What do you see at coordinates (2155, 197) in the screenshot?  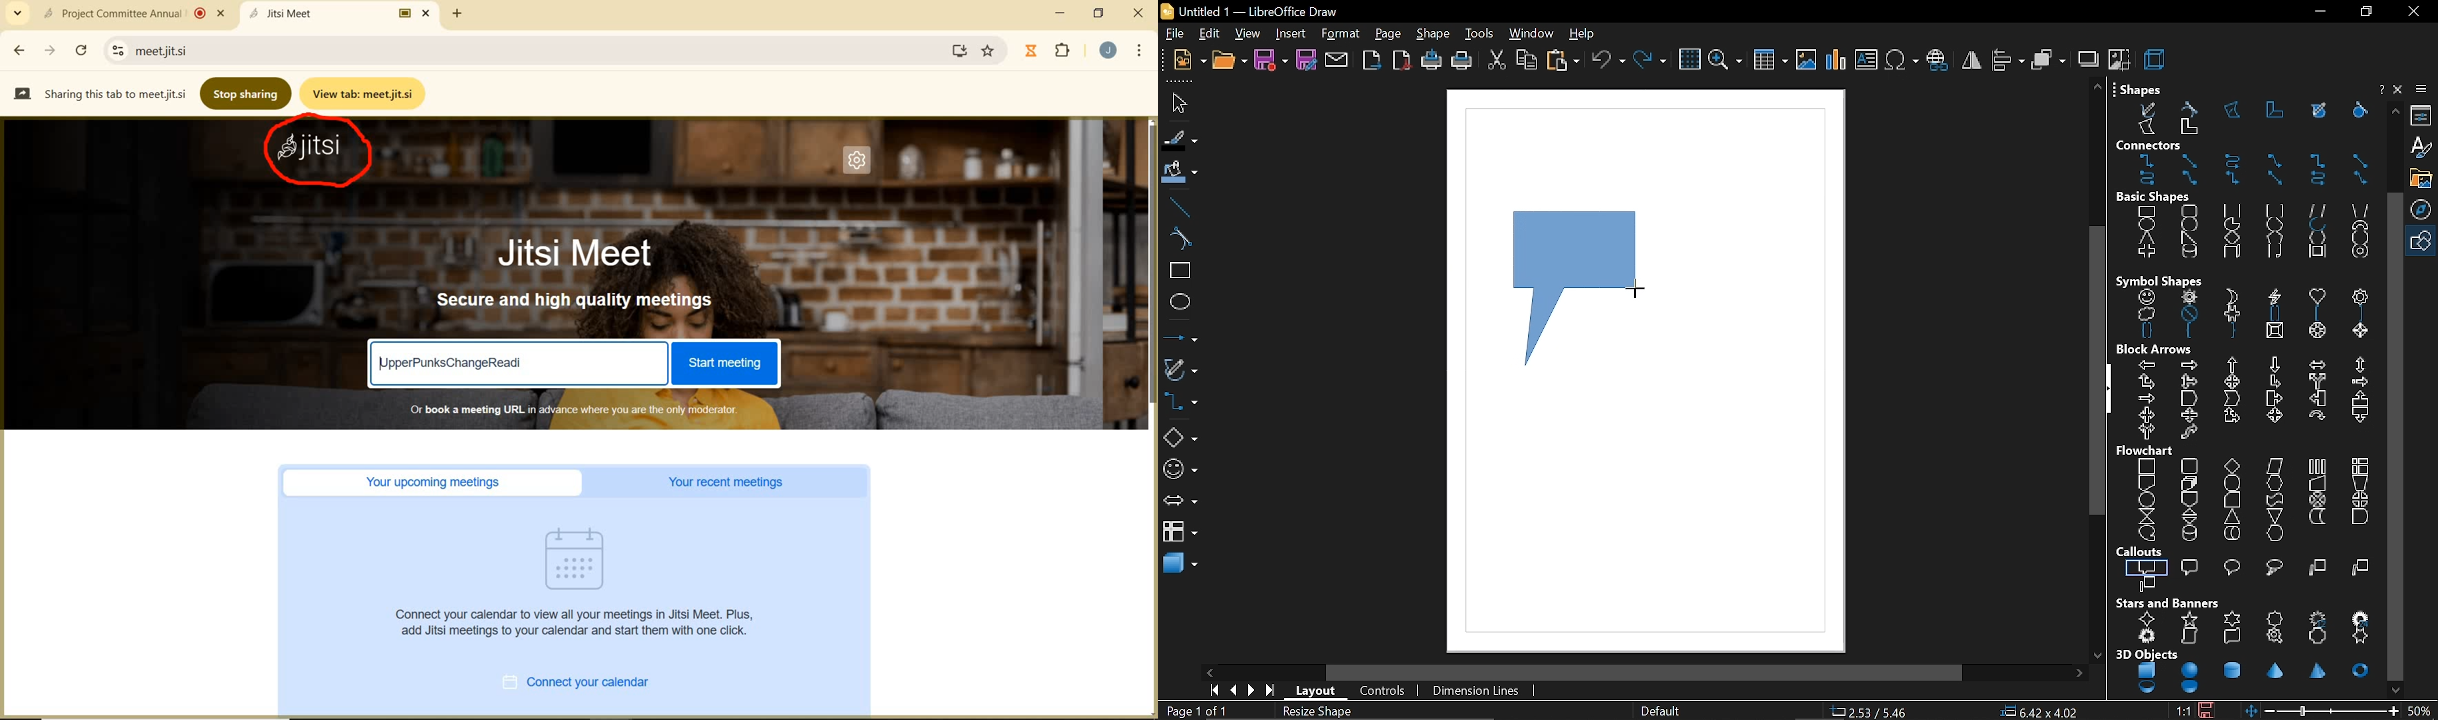 I see `basic shapes` at bounding box center [2155, 197].